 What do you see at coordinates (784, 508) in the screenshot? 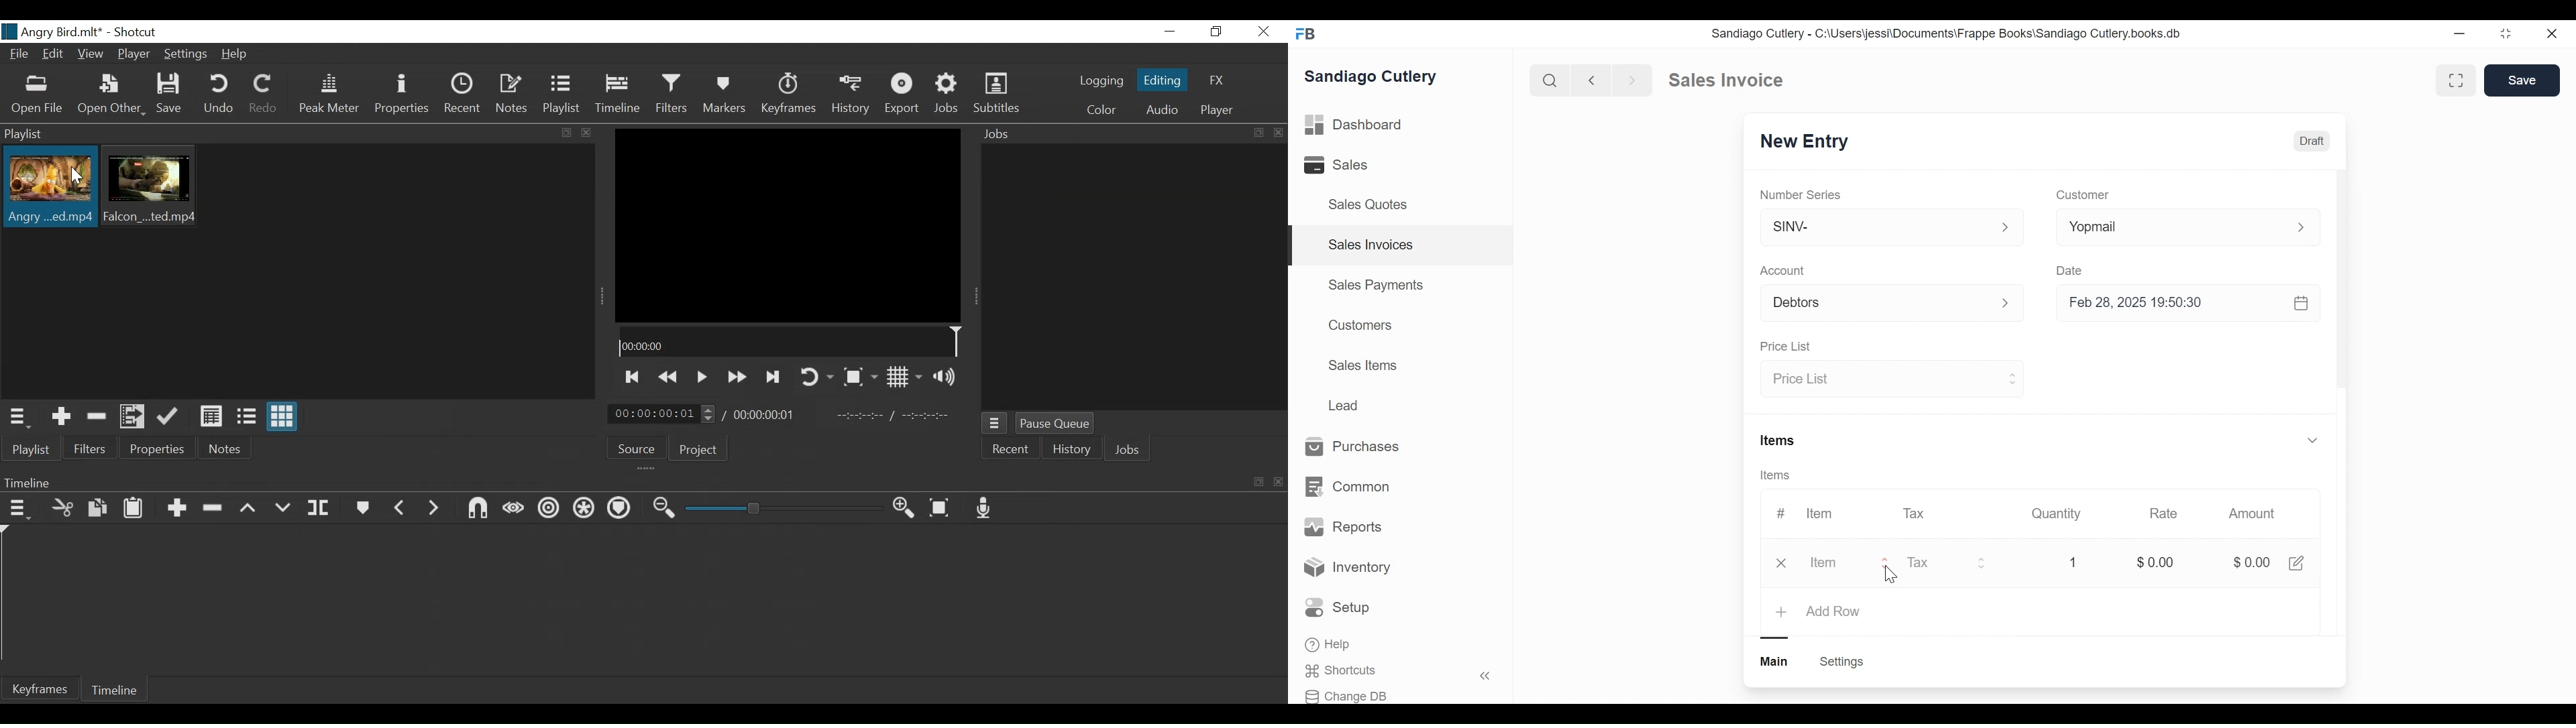
I see `Zoom slider` at bounding box center [784, 508].